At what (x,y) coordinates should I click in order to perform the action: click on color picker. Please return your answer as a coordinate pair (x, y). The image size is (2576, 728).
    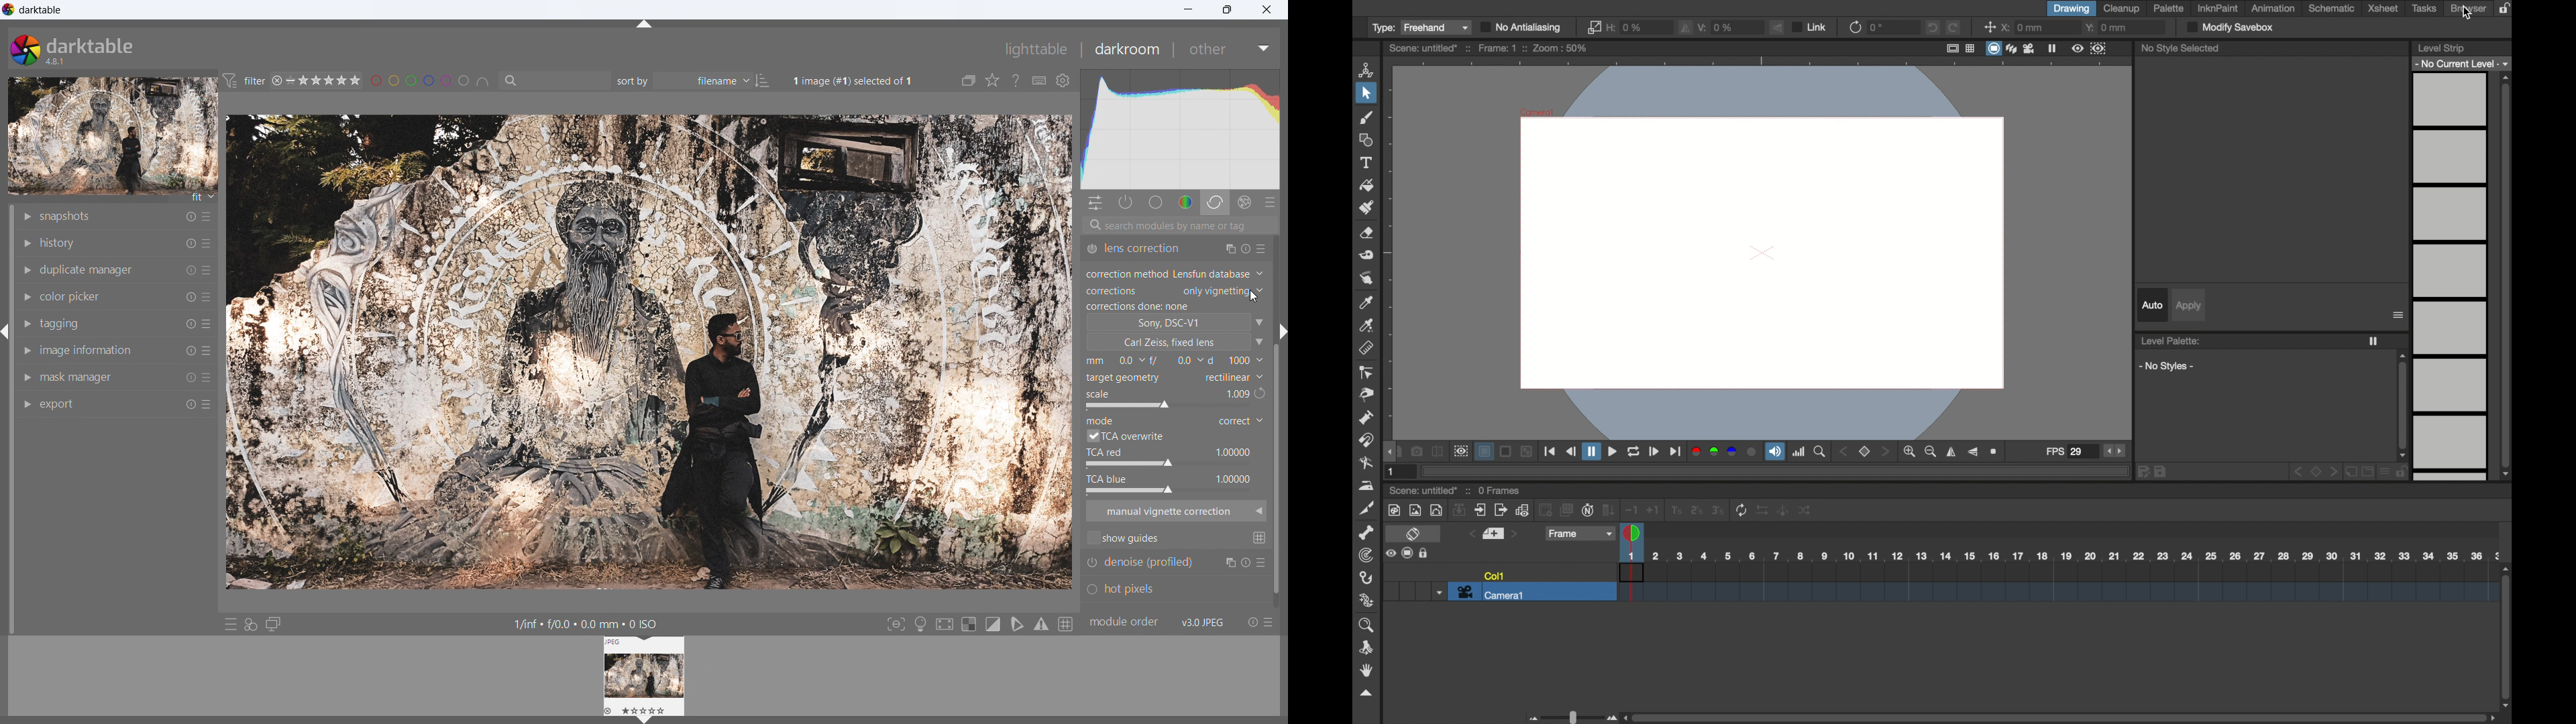
    Looking at the image, I should click on (71, 297).